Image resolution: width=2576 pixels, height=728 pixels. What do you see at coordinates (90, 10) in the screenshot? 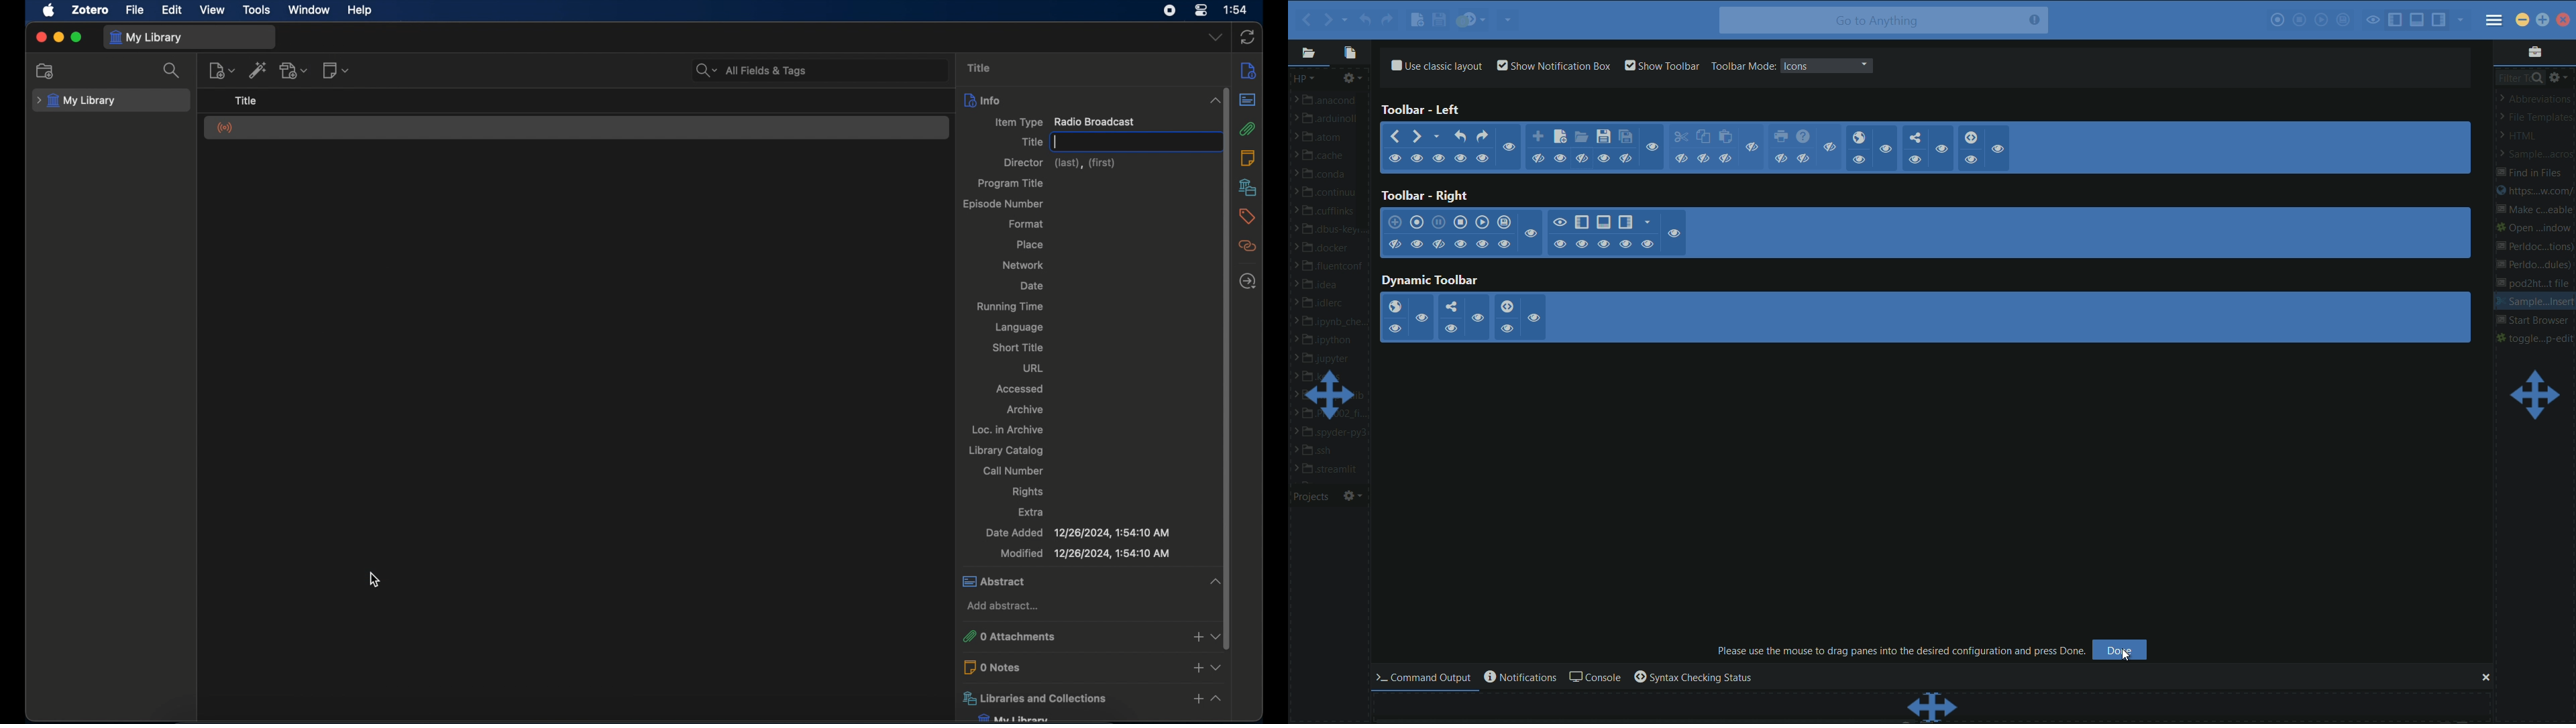
I see `zotero` at bounding box center [90, 10].